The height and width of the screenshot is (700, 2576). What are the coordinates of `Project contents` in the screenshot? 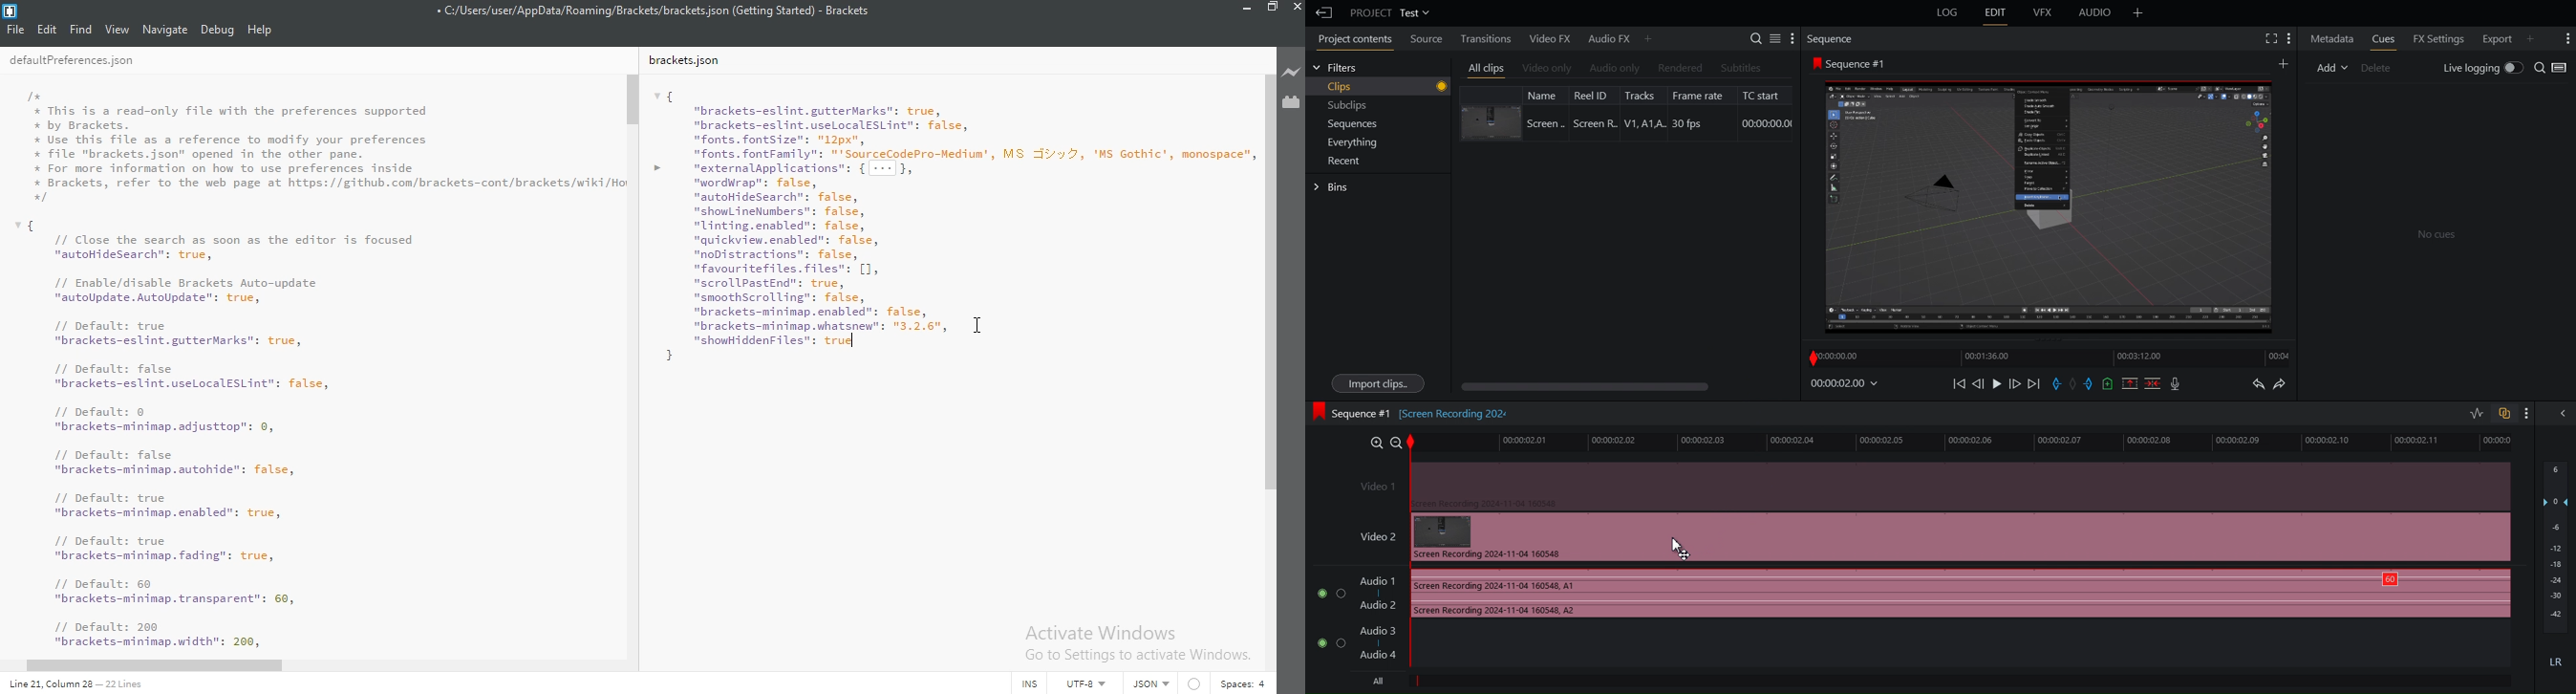 It's located at (1352, 41).